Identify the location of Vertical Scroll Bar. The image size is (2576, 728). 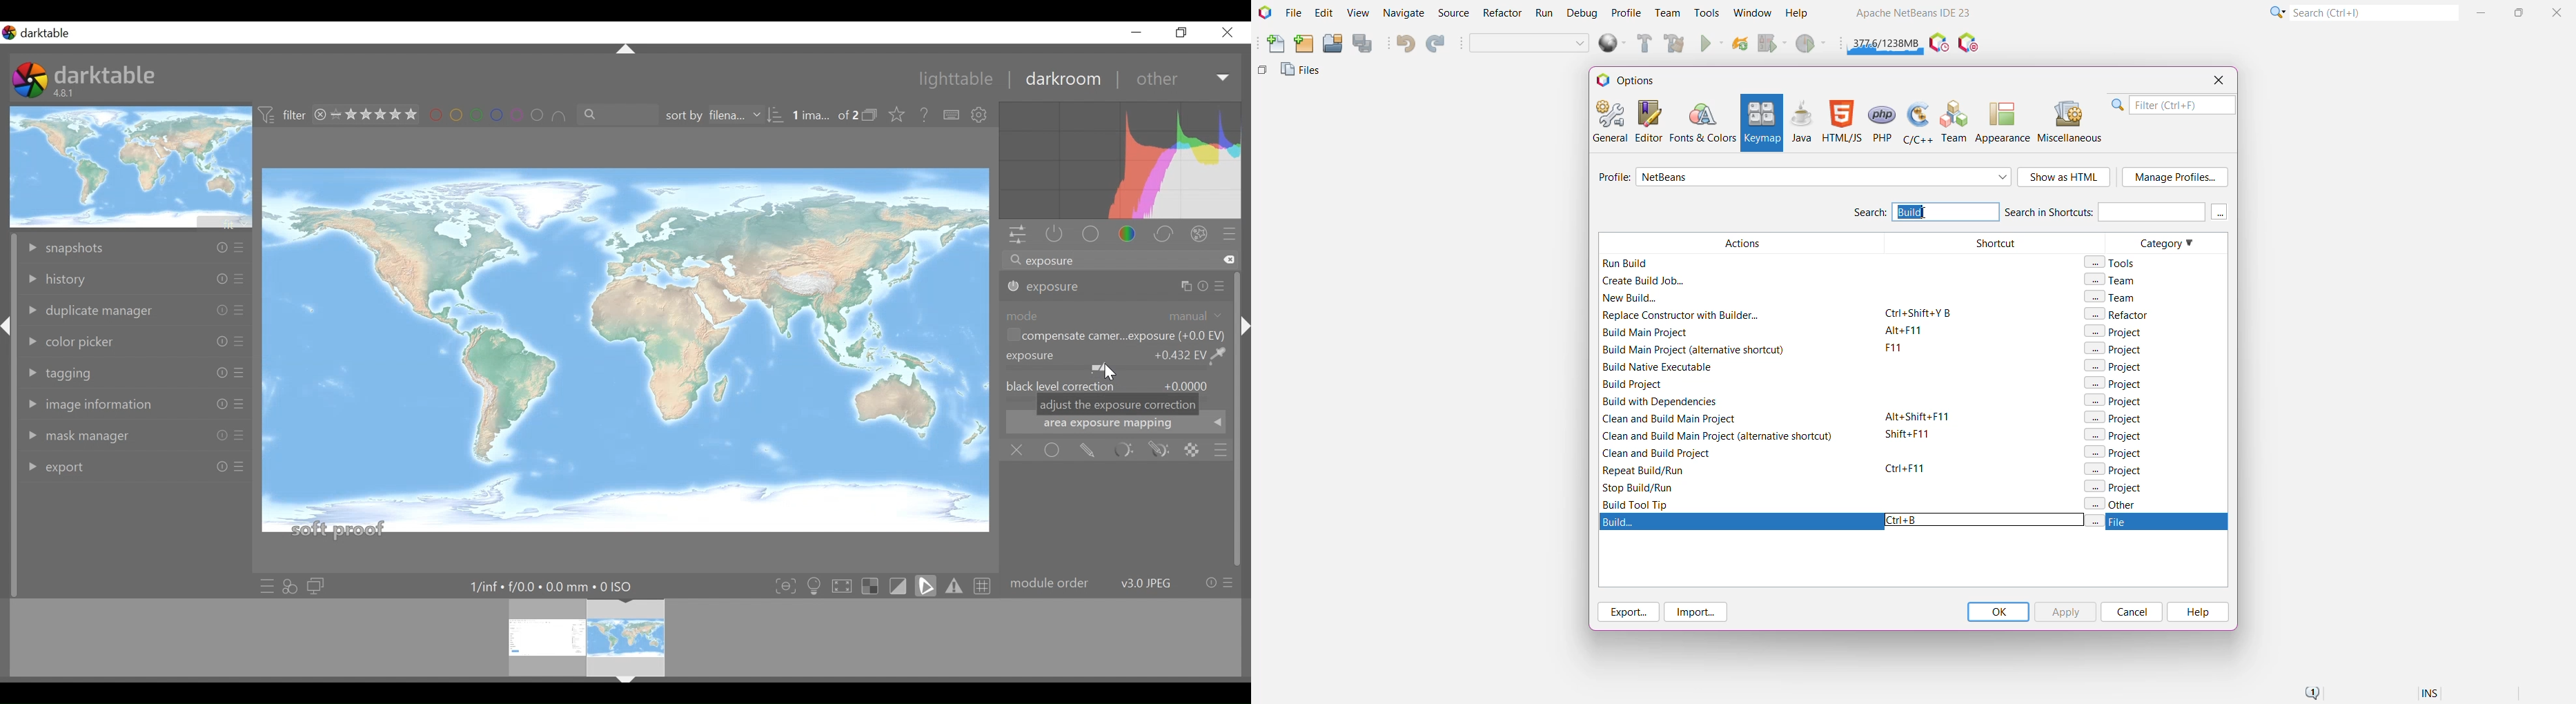
(2220, 371).